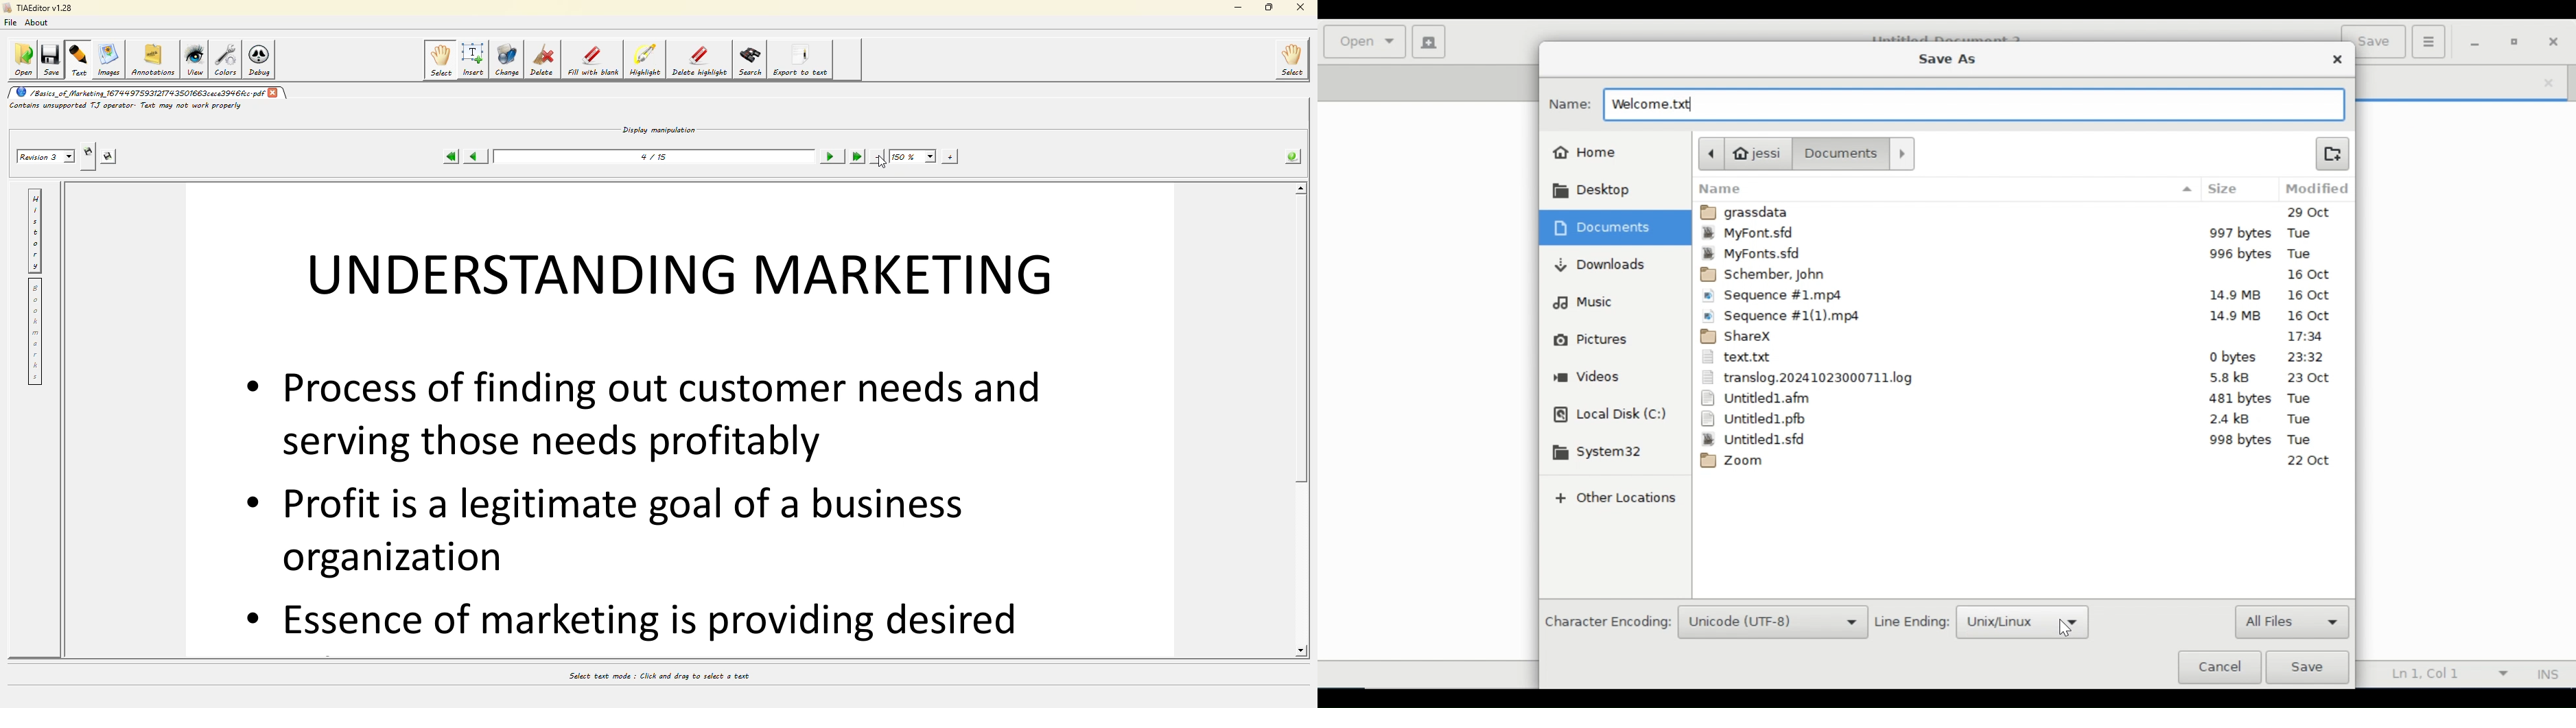 This screenshot has height=728, width=2576. Describe the element at coordinates (1428, 41) in the screenshot. I see `Create new document` at that location.